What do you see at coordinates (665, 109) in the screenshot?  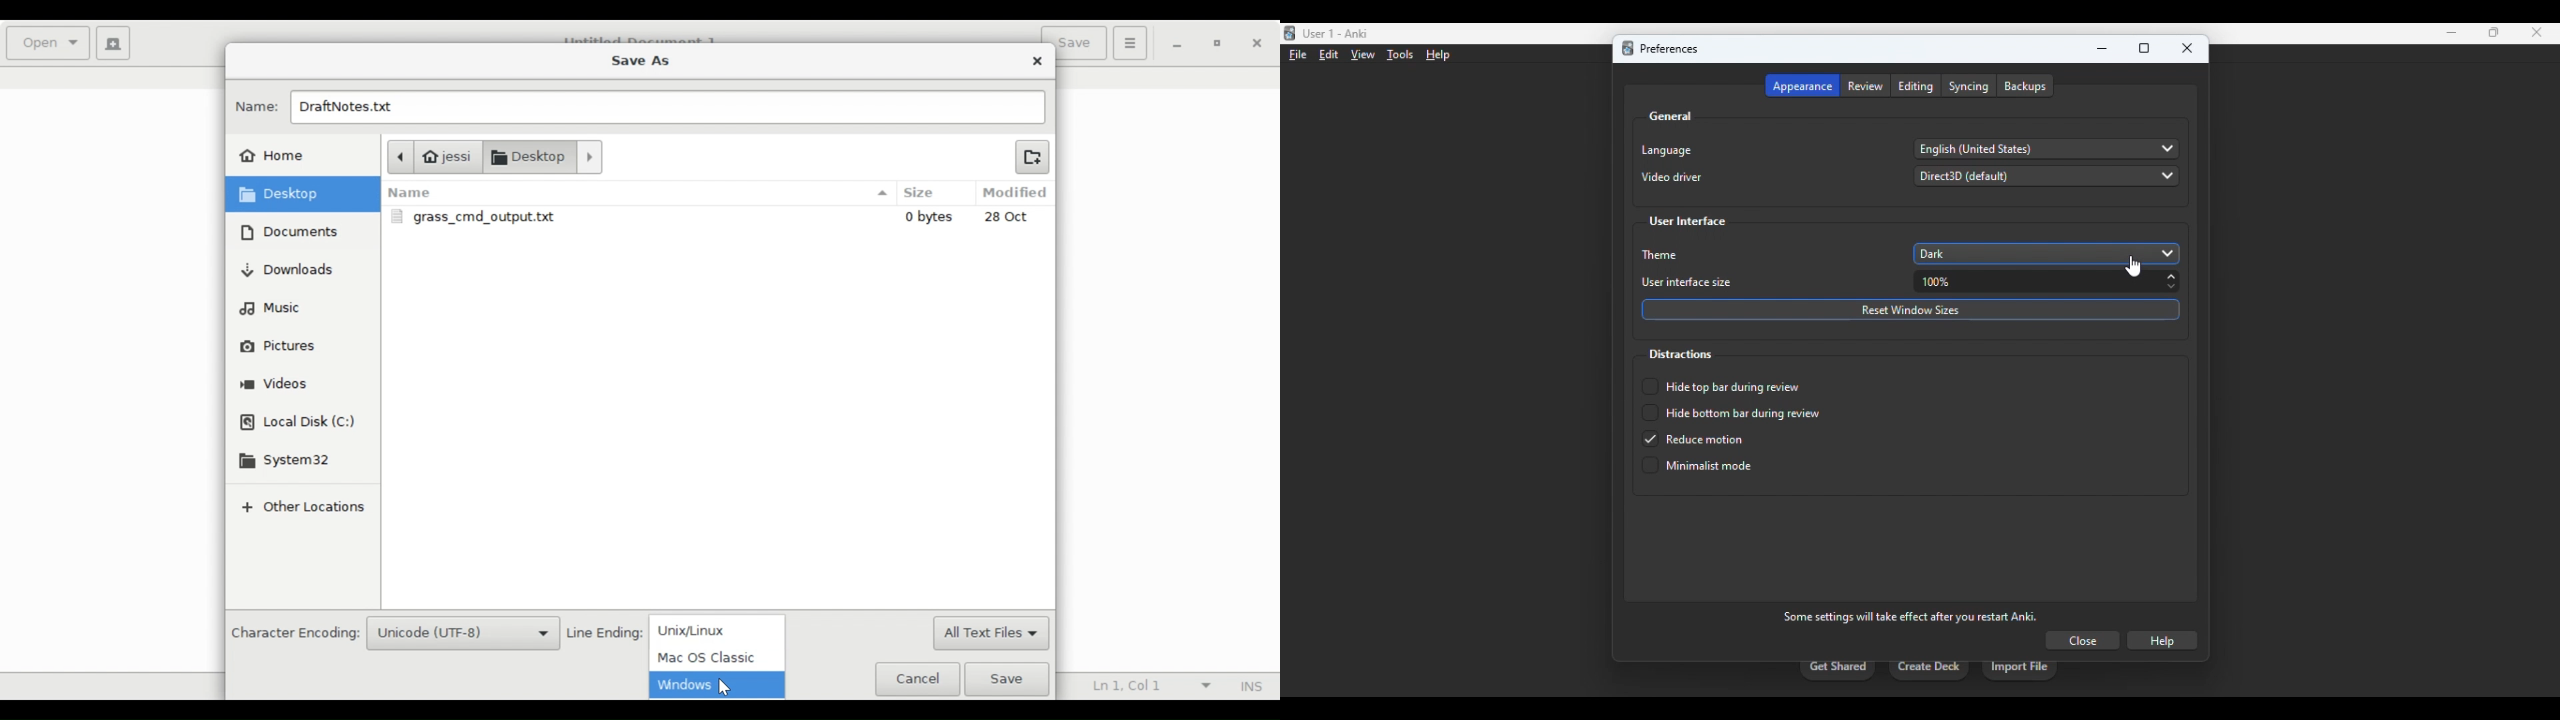 I see `DraftNotes.txt` at bounding box center [665, 109].